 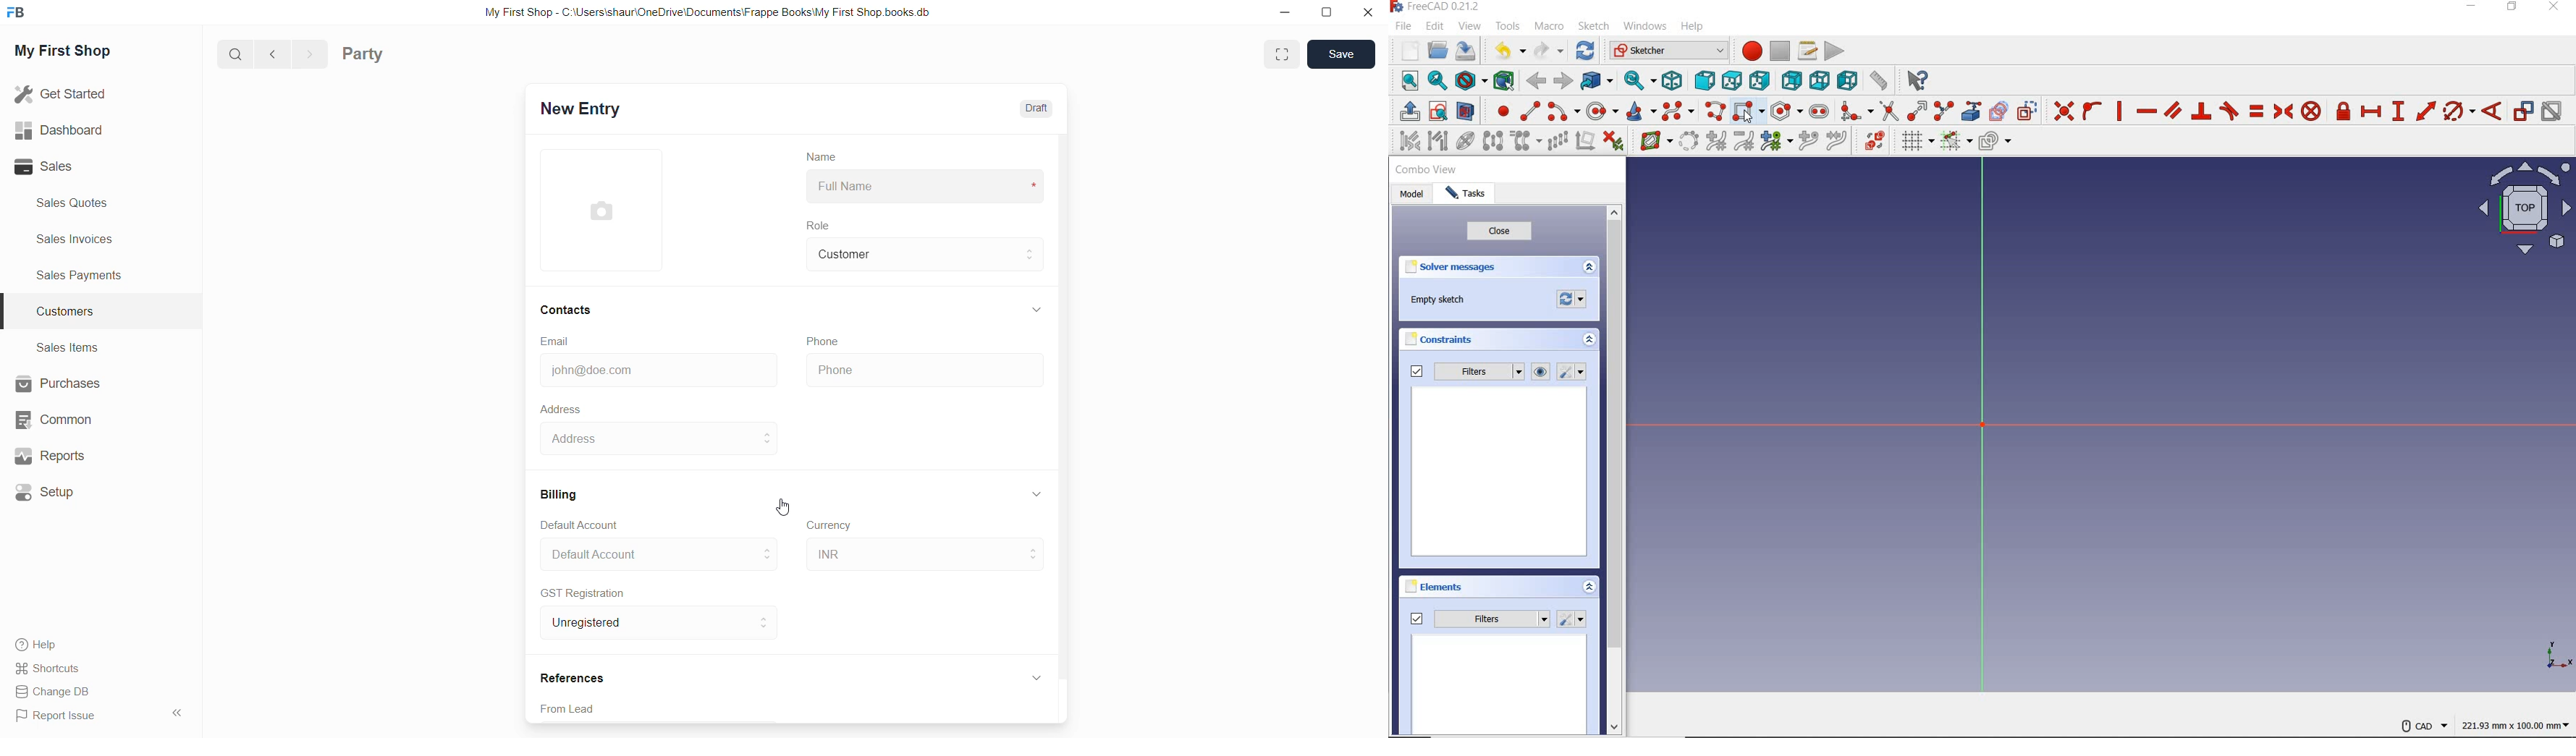 What do you see at coordinates (2121, 113) in the screenshot?
I see `constrain vertically` at bounding box center [2121, 113].